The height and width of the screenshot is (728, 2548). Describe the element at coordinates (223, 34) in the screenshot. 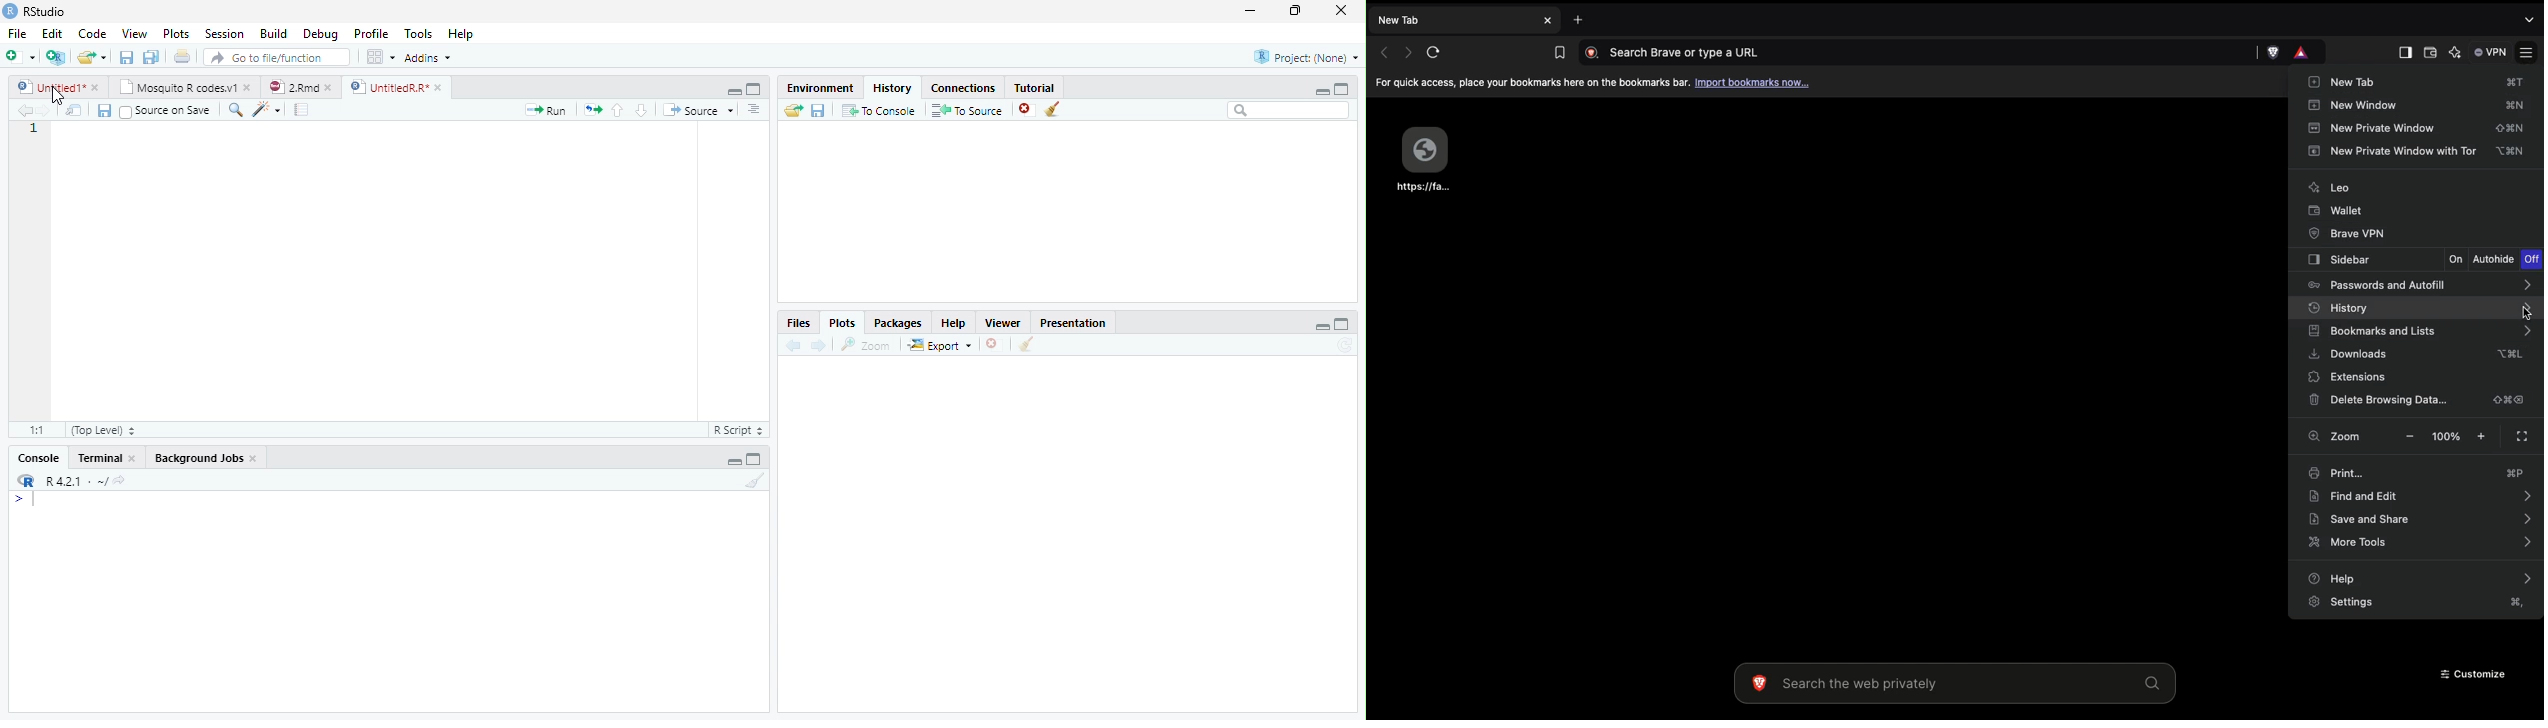

I see `Session` at that location.